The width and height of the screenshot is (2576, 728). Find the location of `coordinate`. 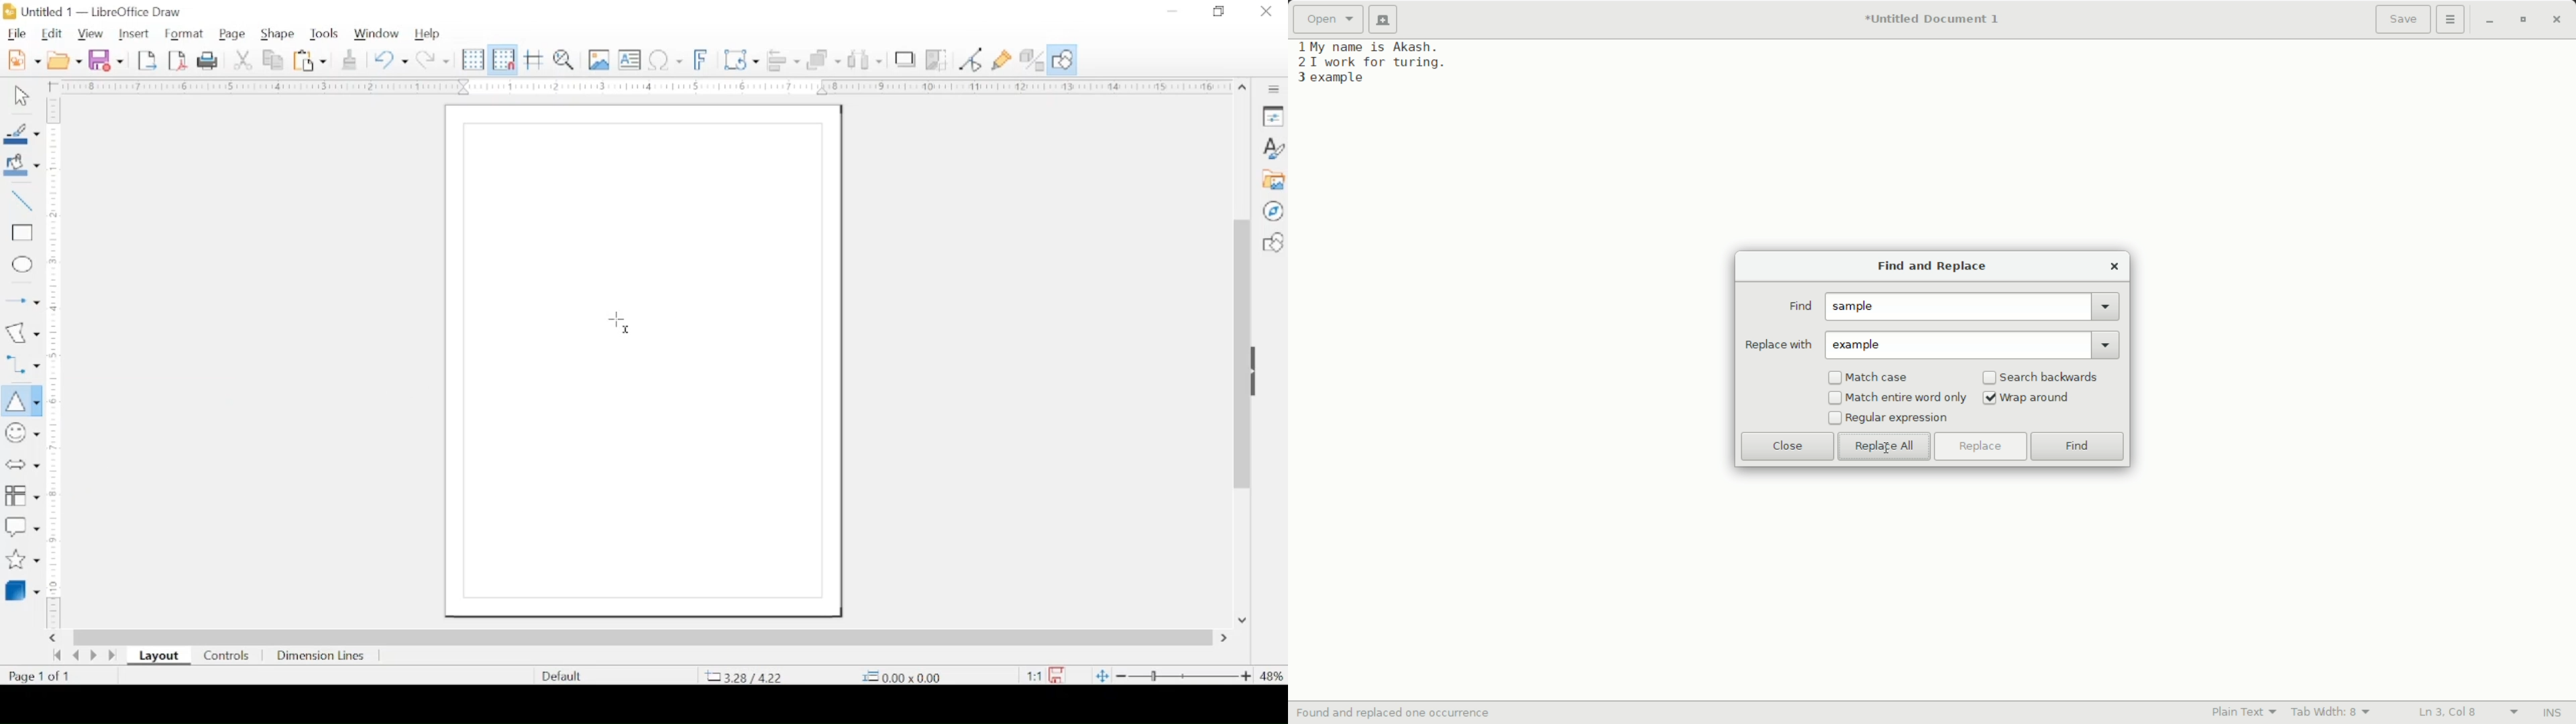

coordinate is located at coordinates (906, 676).